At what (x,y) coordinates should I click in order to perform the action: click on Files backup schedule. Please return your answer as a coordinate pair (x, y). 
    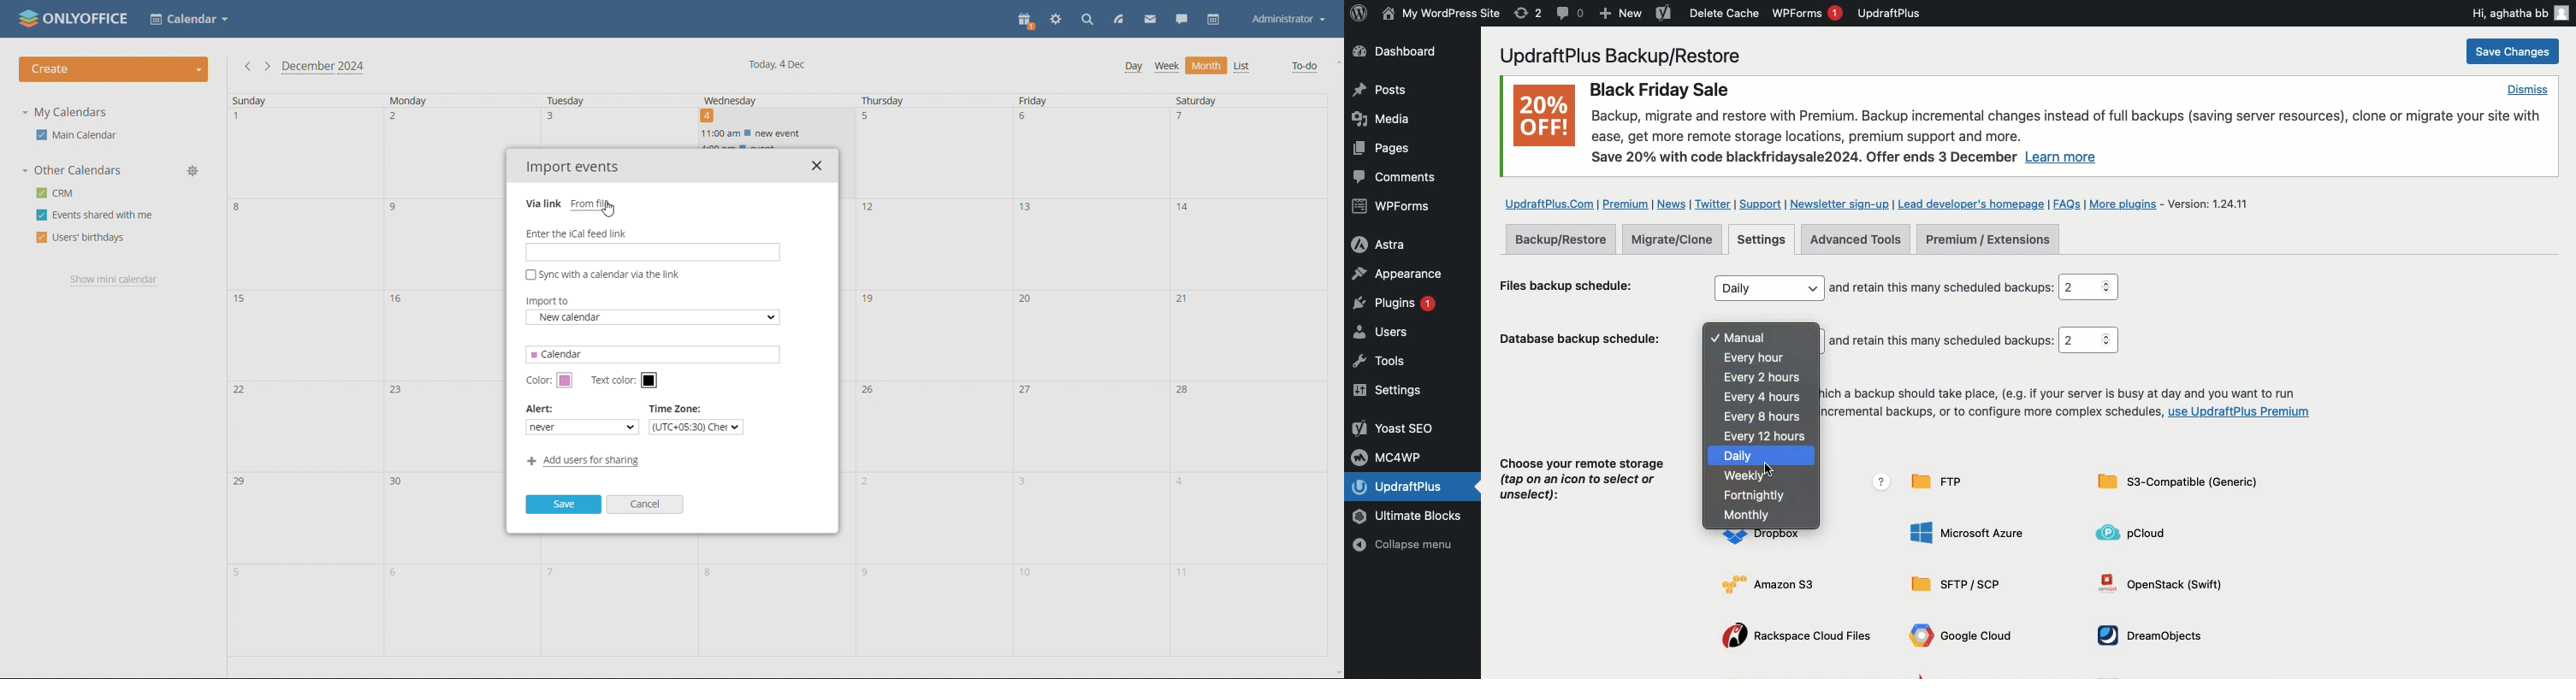
    Looking at the image, I should click on (1574, 284).